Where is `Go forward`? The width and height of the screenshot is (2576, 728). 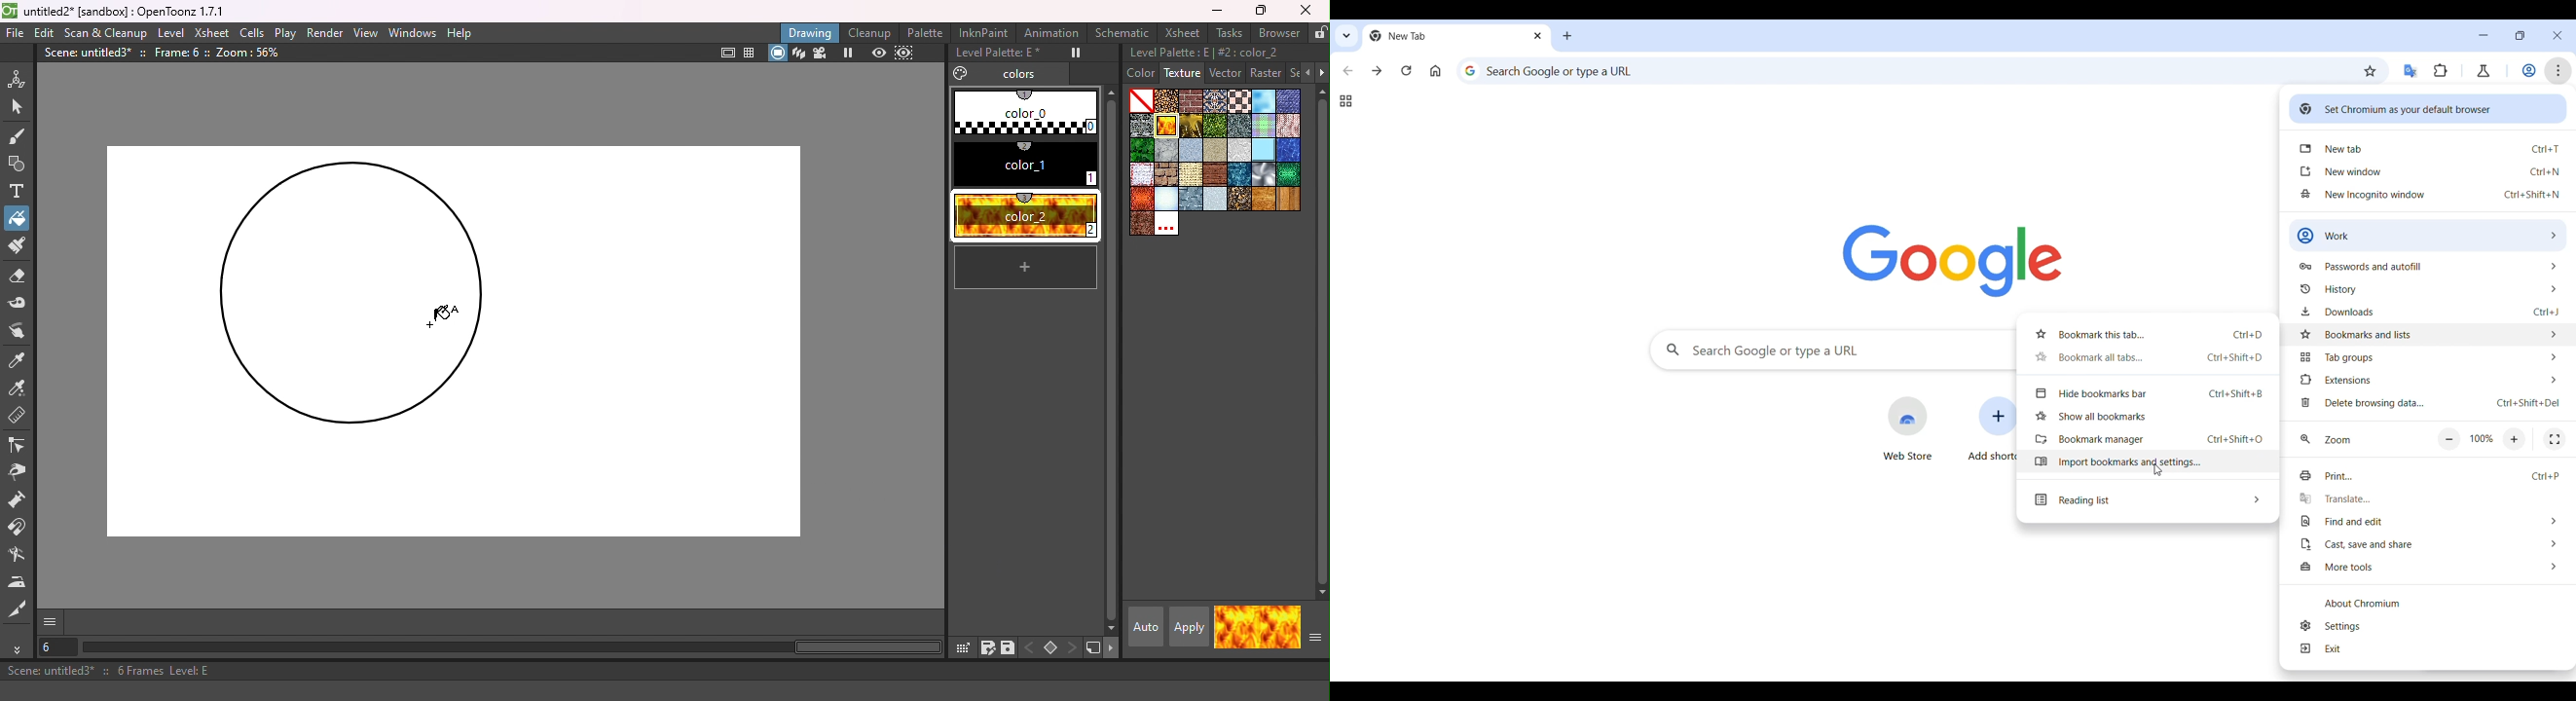 Go forward is located at coordinates (1377, 70).